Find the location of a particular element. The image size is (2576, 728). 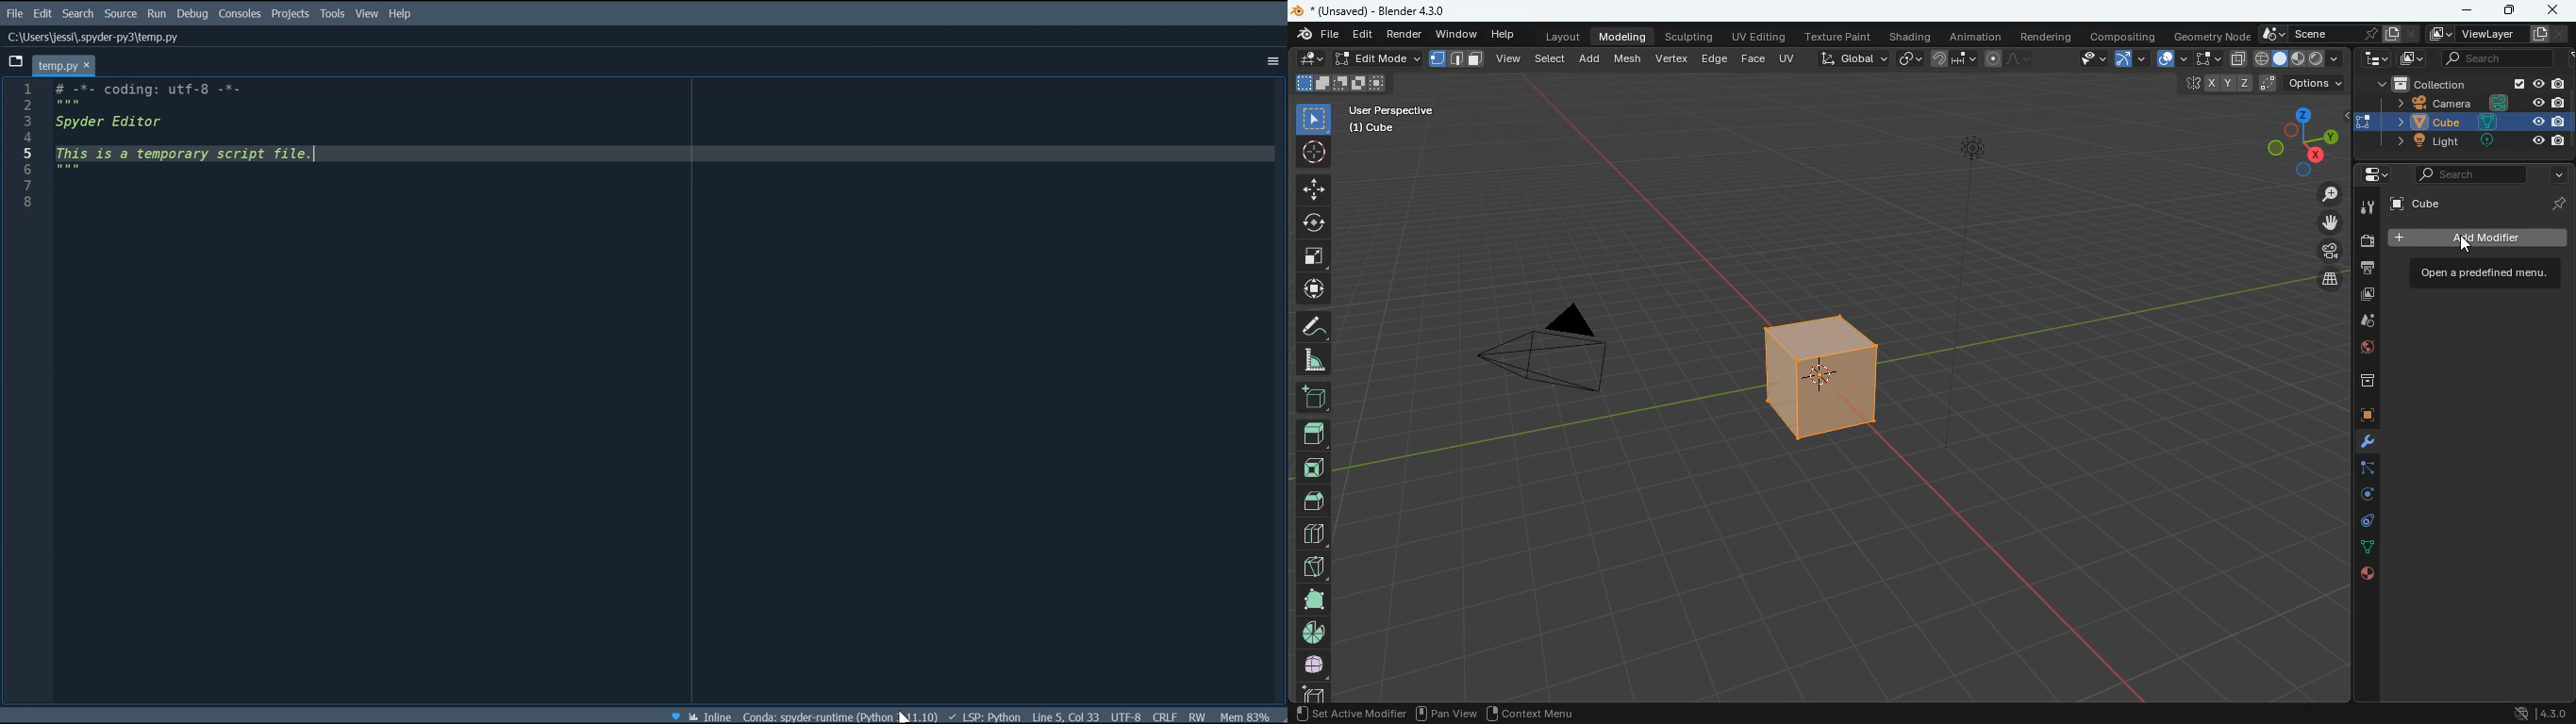

context menu is located at coordinates (1537, 713).